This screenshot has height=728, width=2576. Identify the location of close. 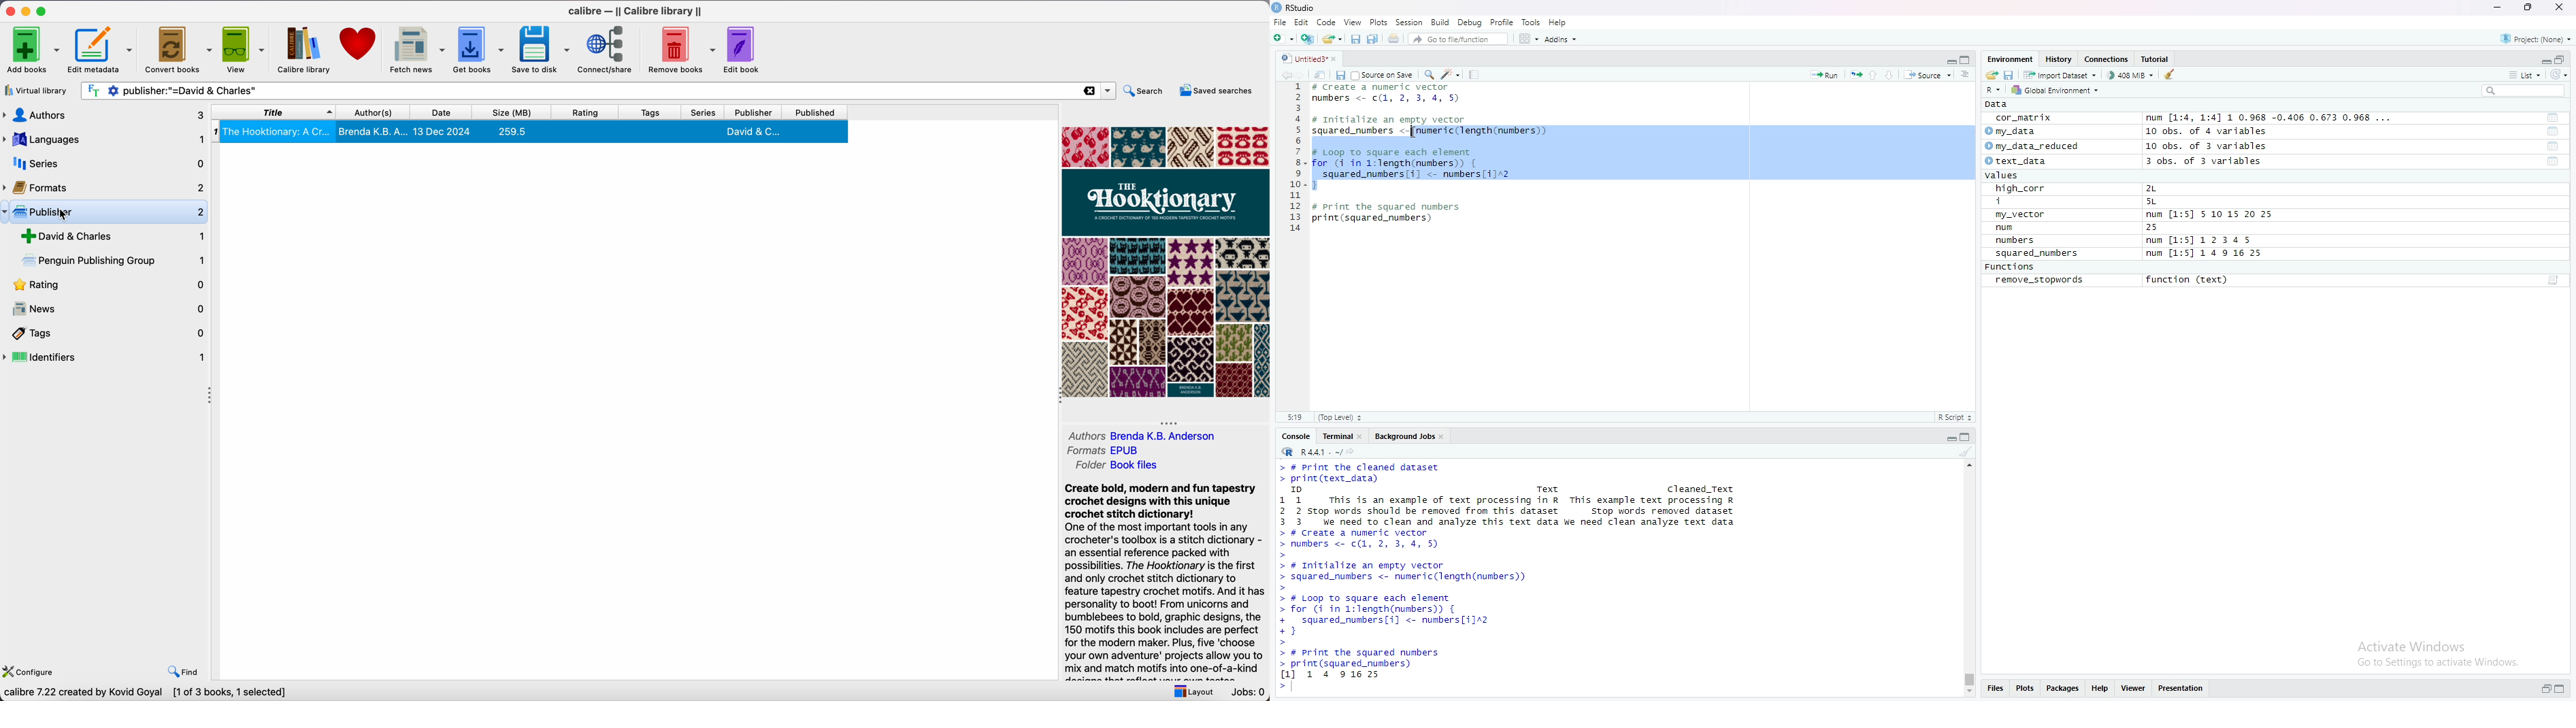
(1362, 435).